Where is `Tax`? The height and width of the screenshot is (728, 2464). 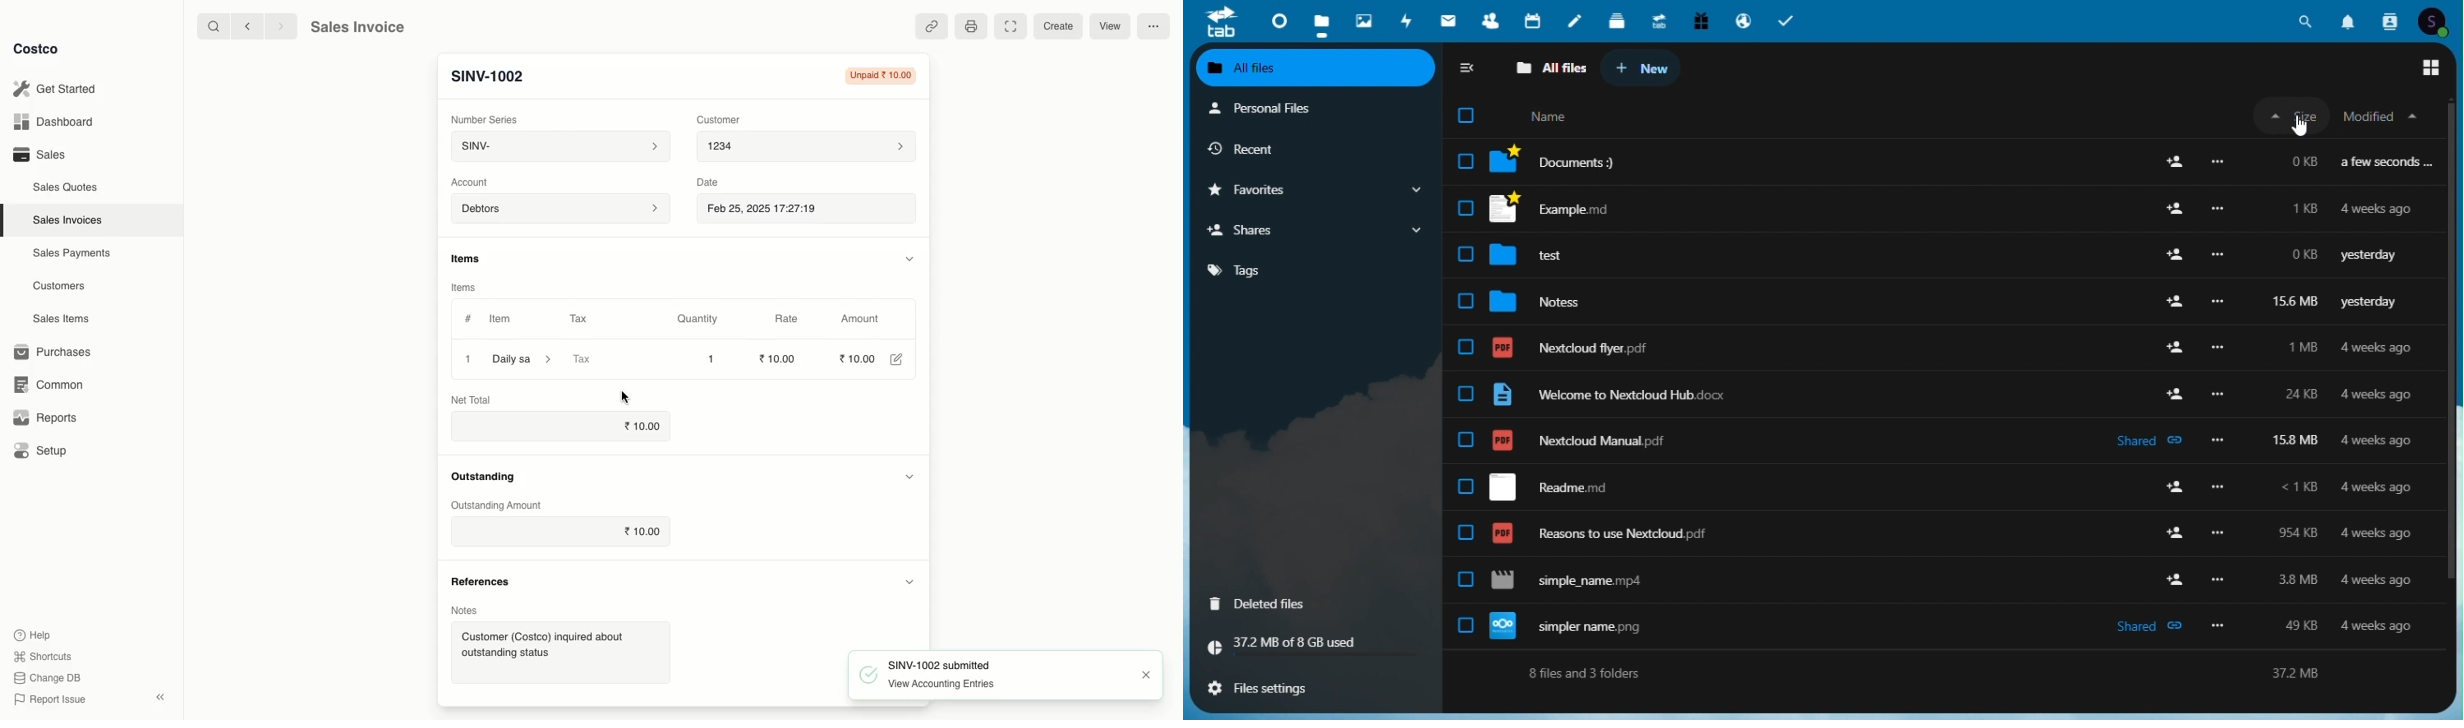 Tax is located at coordinates (604, 359).